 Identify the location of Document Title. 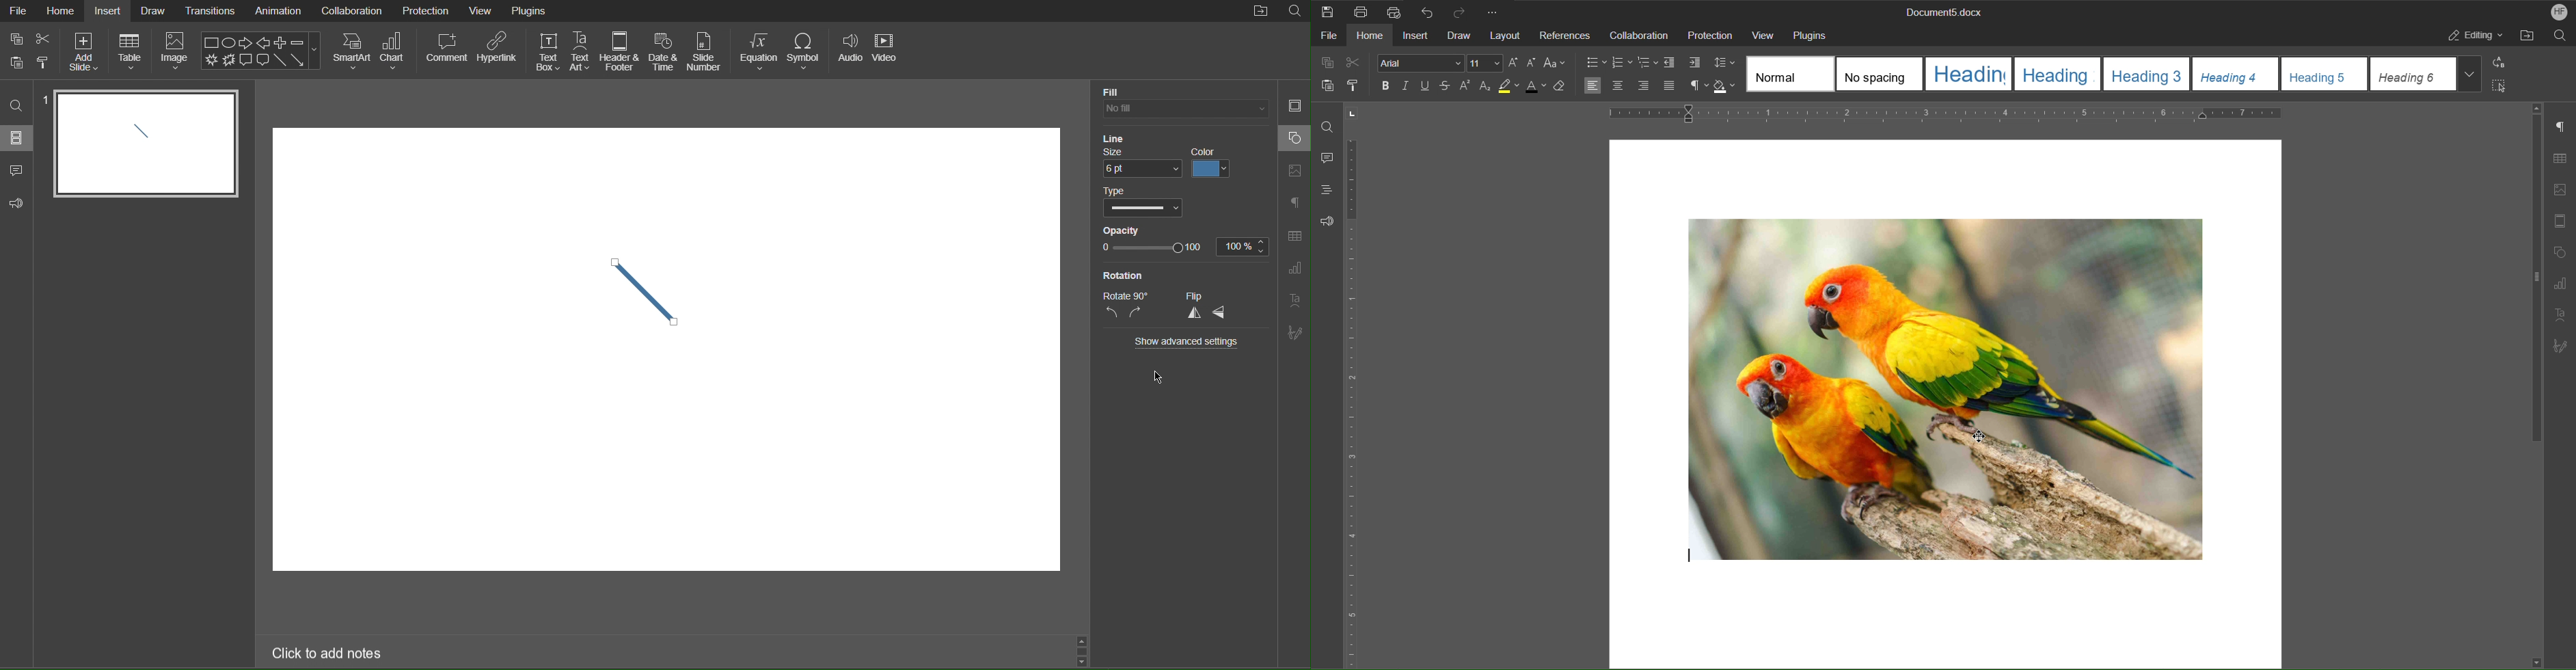
(1942, 13).